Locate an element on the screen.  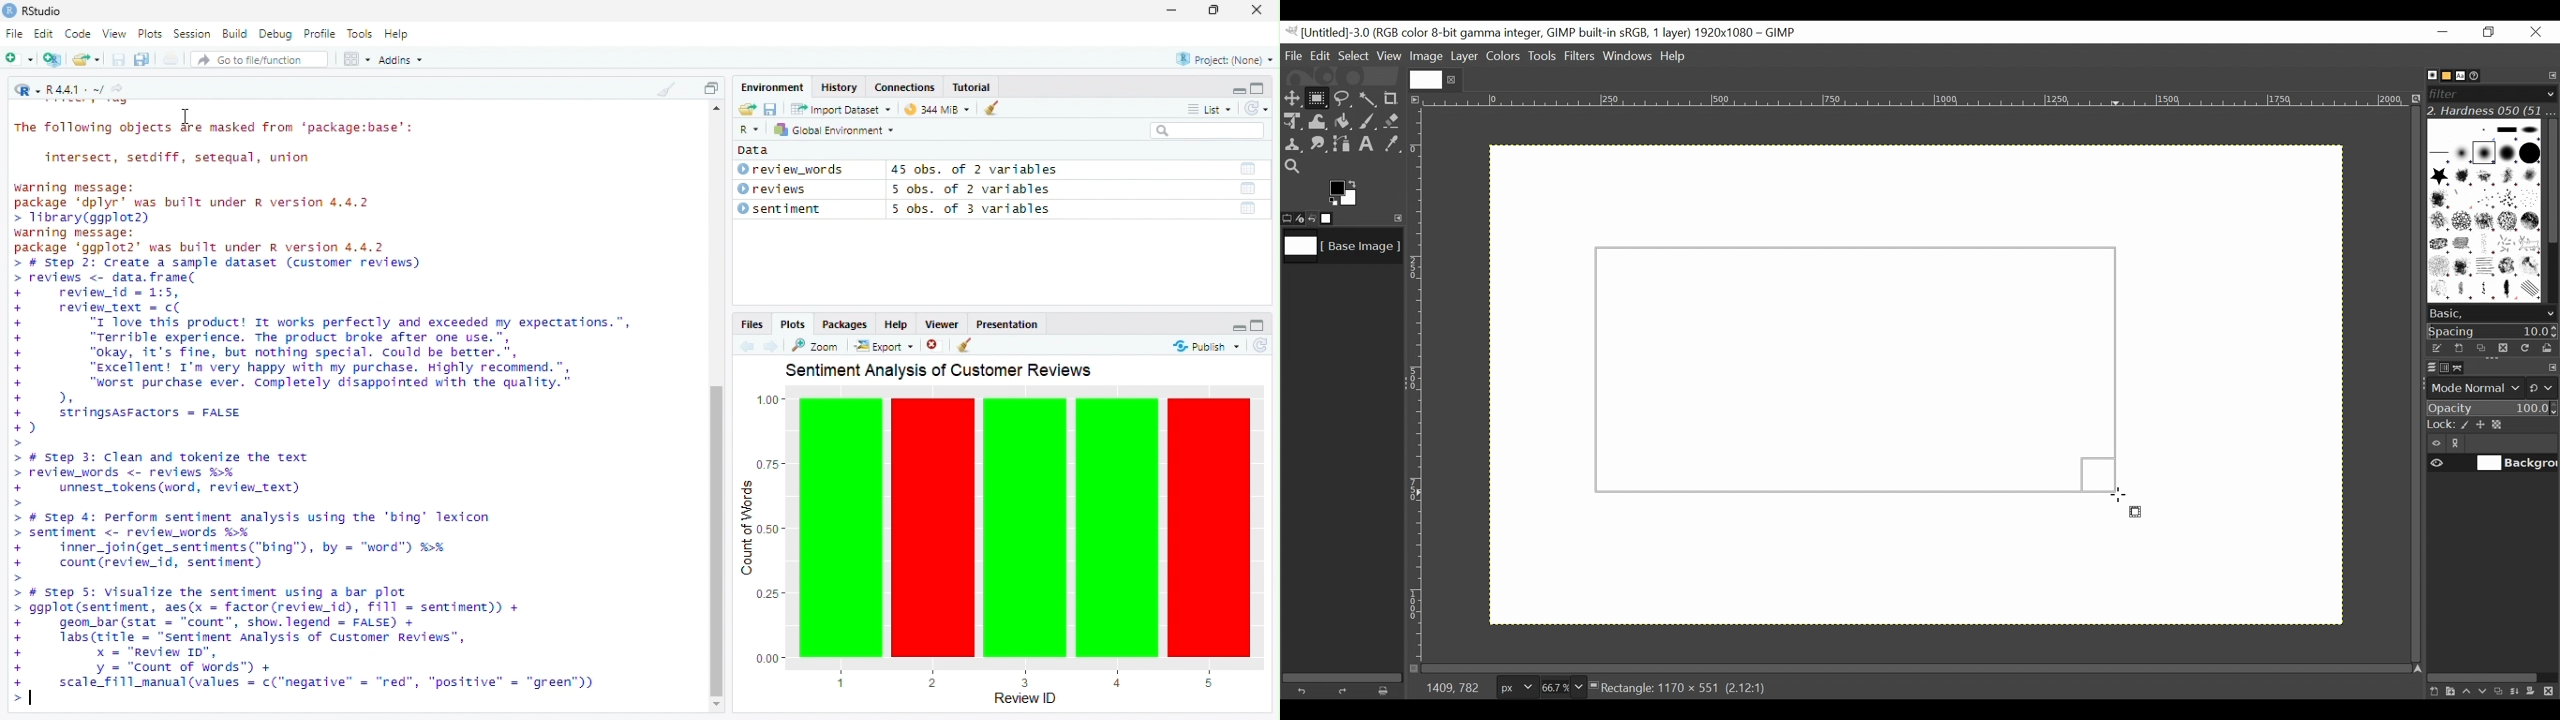
Go is located at coordinates (121, 91).